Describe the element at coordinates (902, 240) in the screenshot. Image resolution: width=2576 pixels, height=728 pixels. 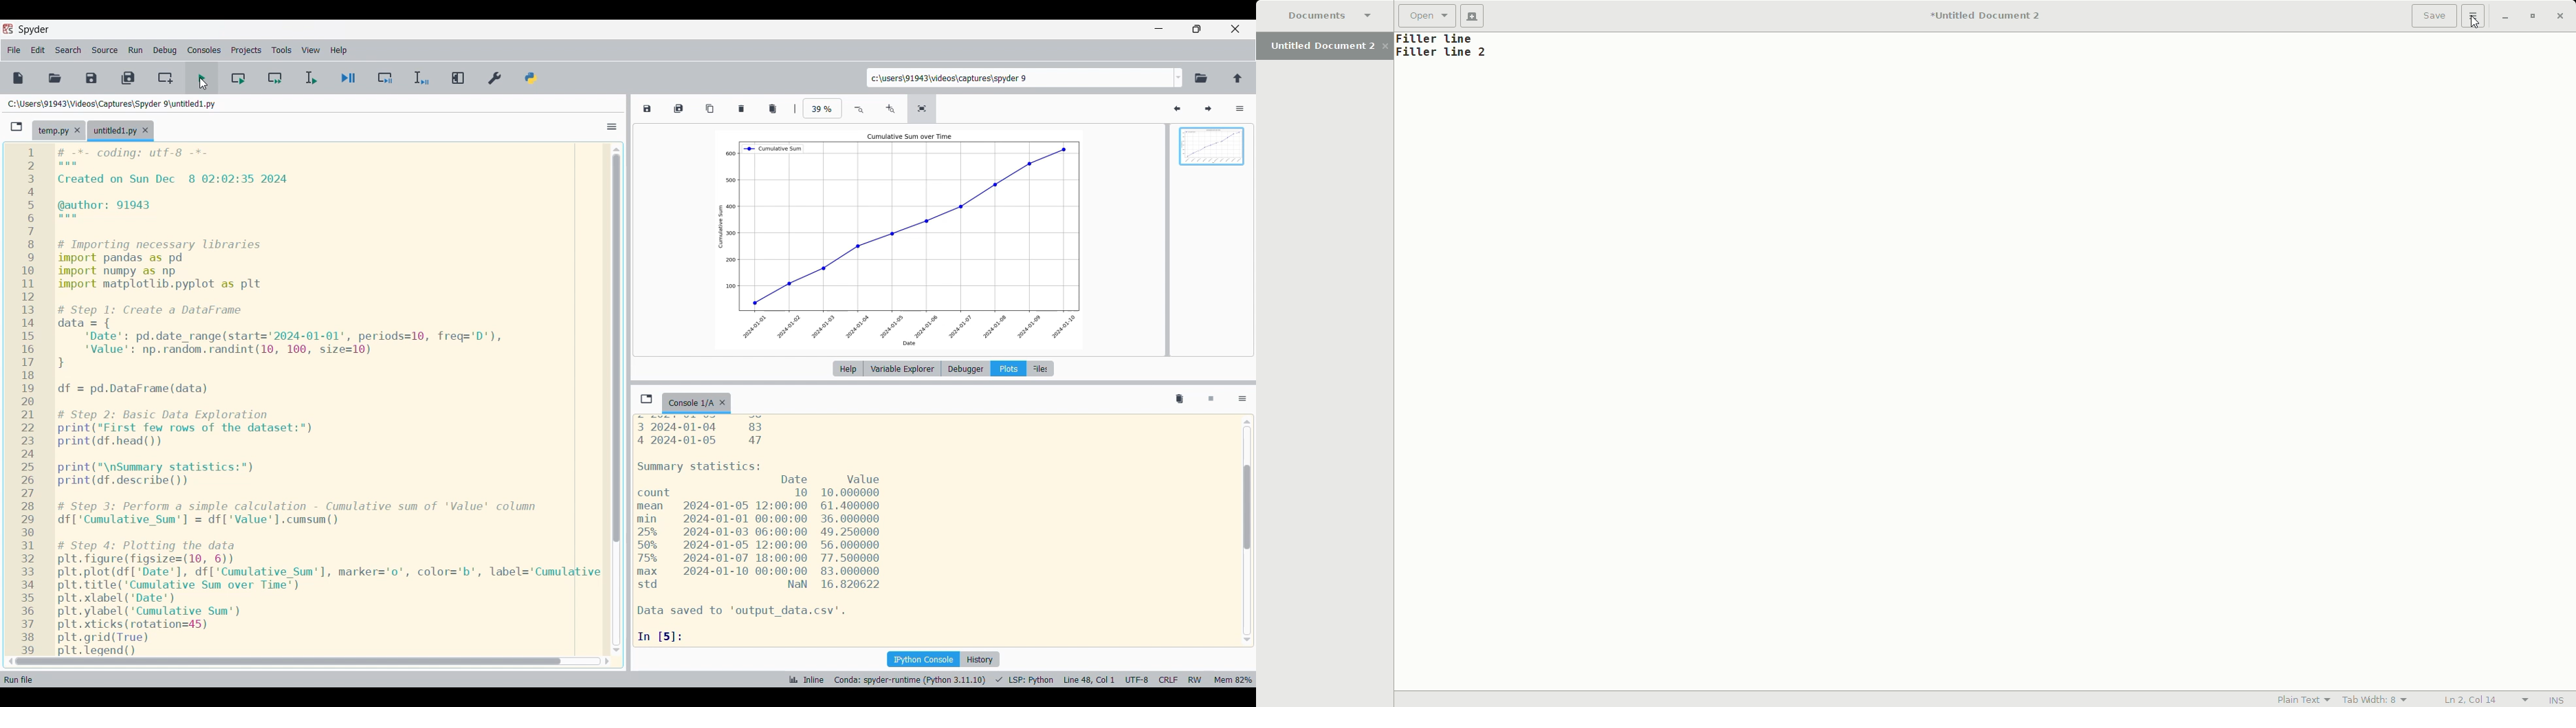
I see `Plot view after running code` at that location.